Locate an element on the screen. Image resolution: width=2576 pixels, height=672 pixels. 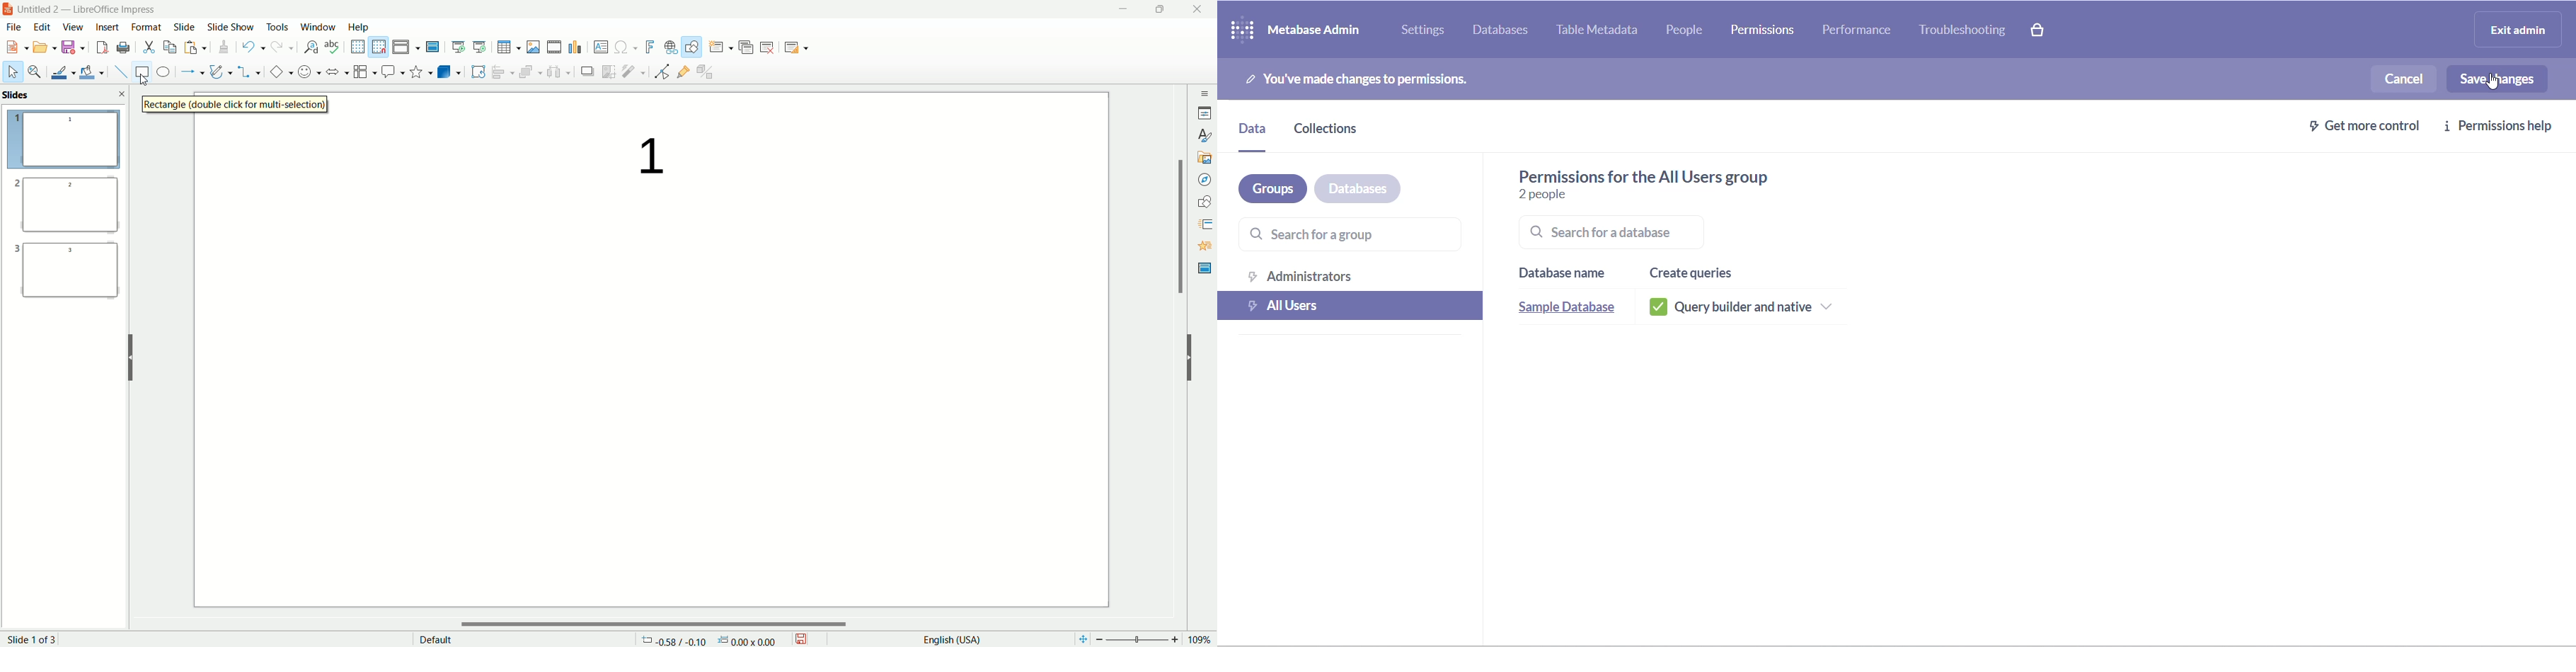
insert line is located at coordinates (117, 72).